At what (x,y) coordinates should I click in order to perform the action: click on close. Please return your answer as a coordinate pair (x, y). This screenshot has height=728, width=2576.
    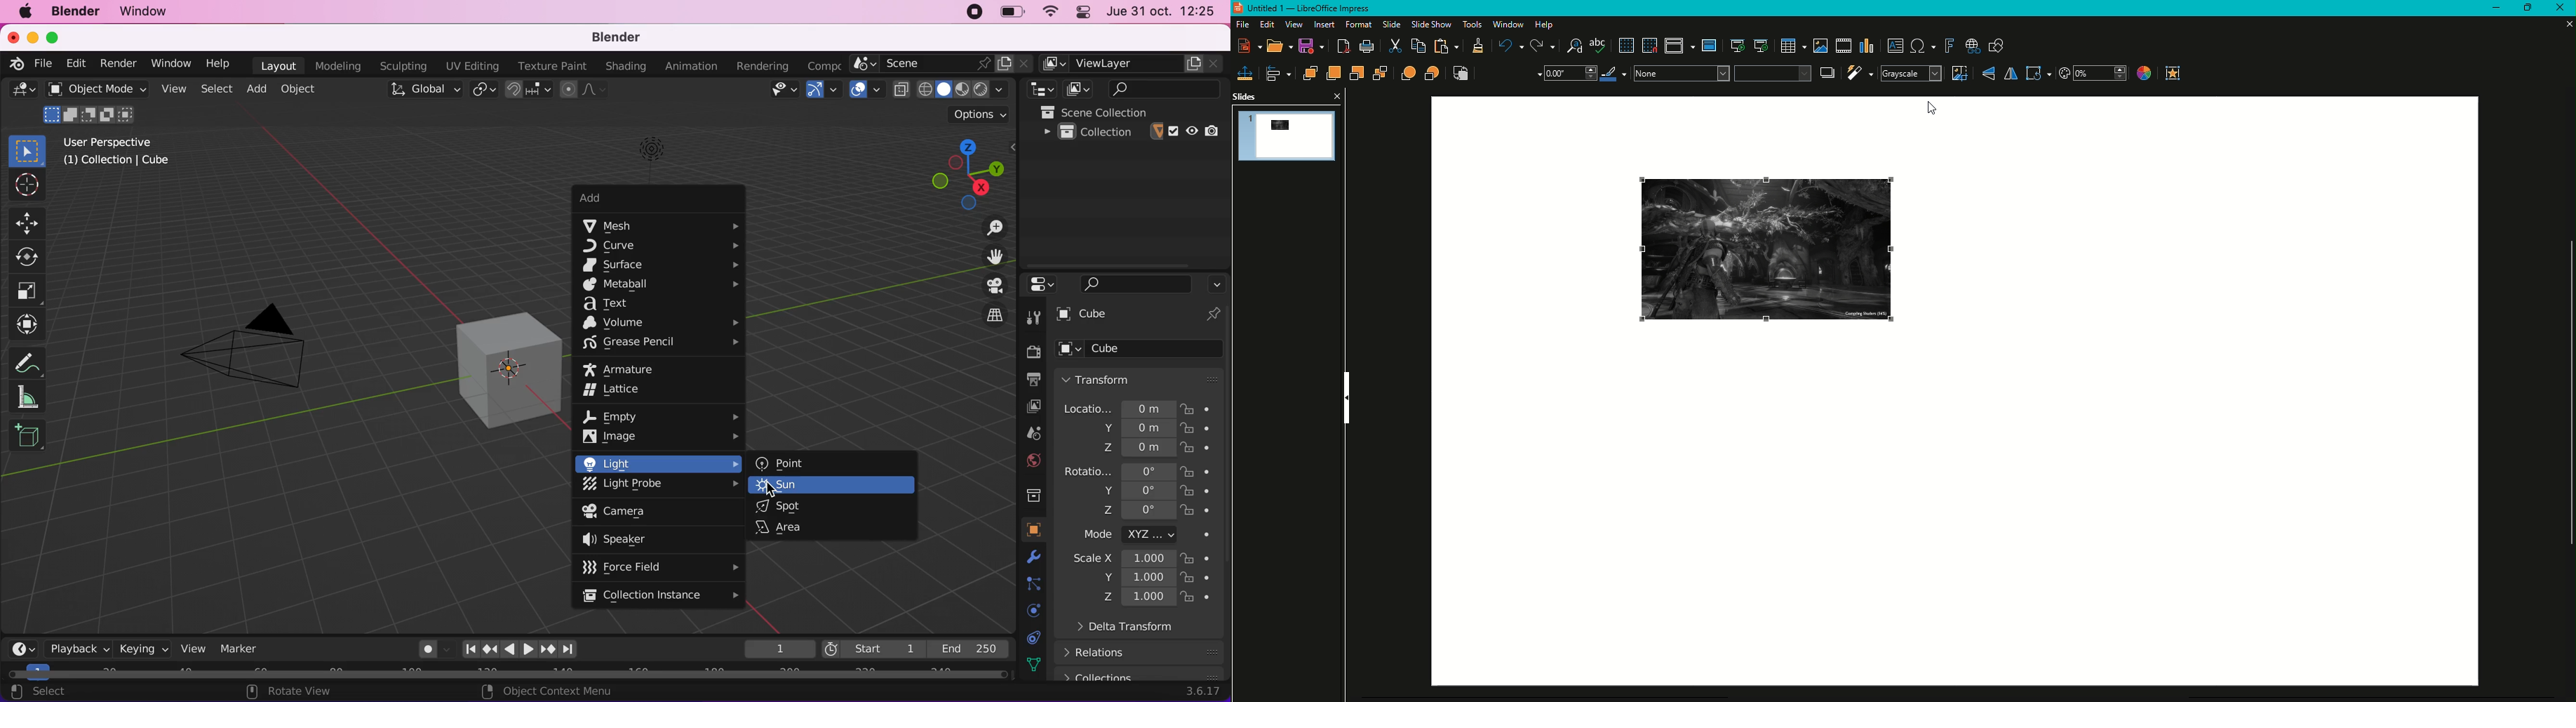
    Looking at the image, I should click on (13, 38).